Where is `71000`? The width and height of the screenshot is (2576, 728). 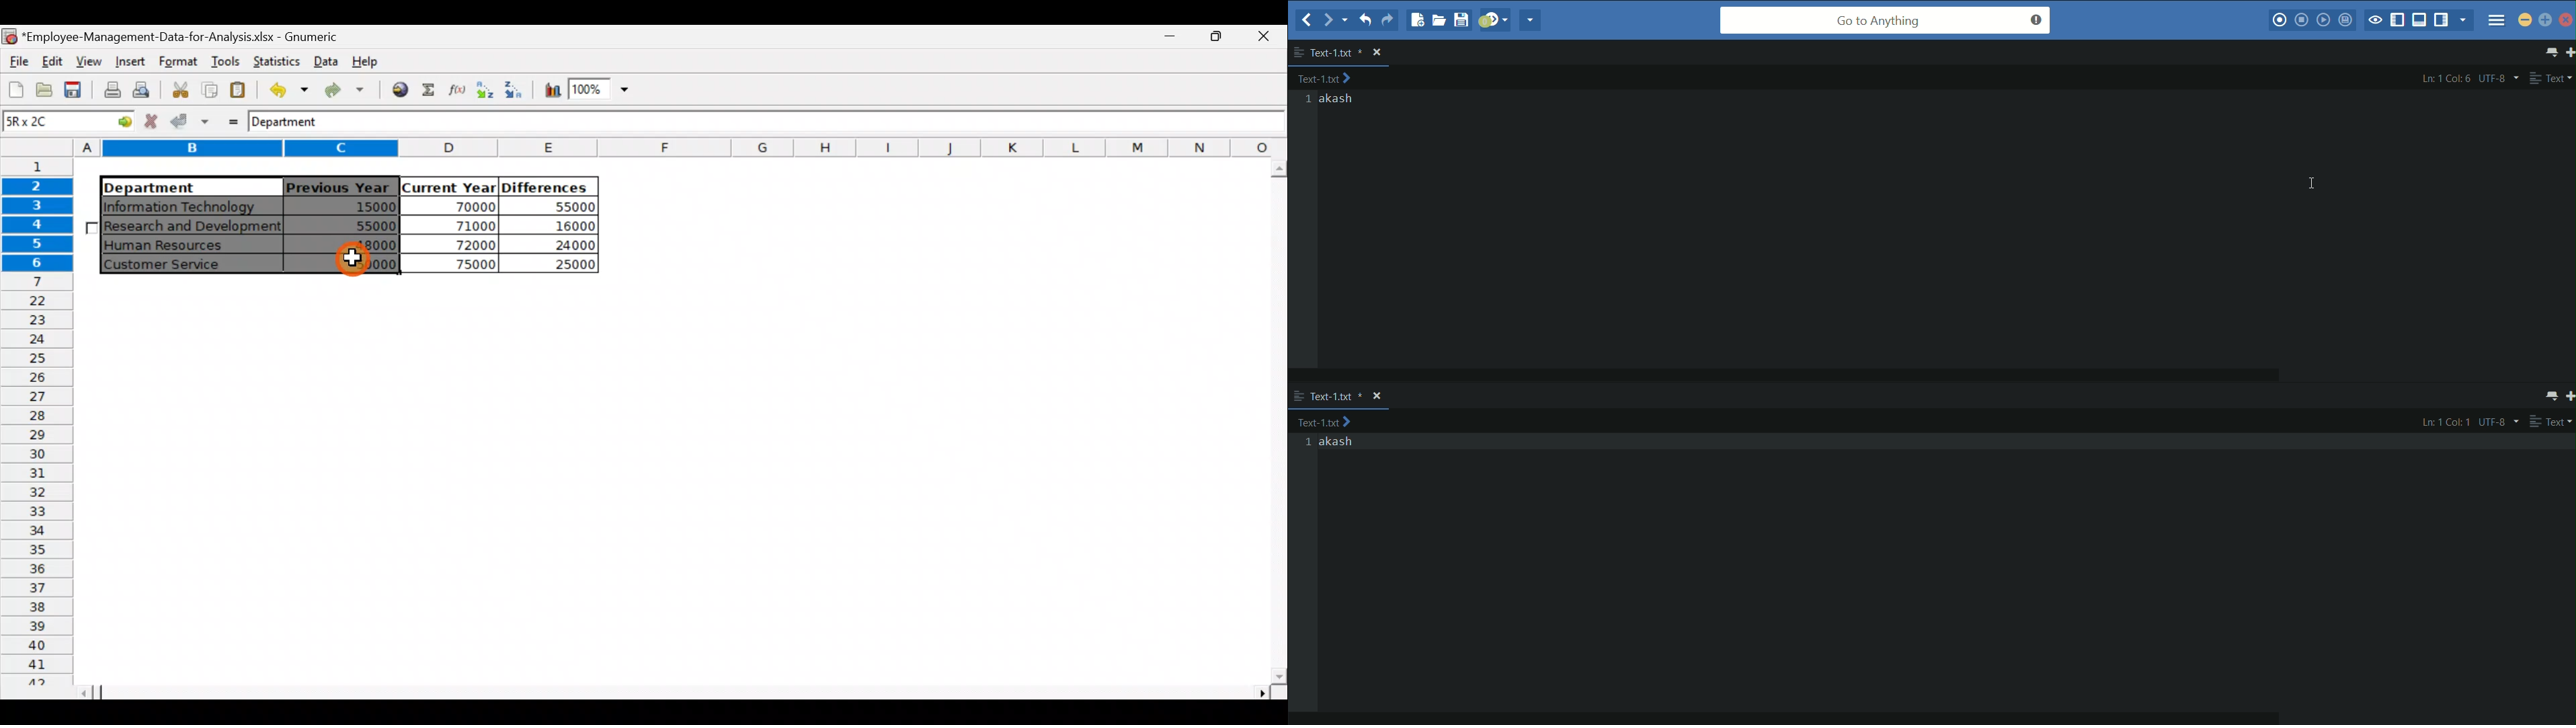 71000 is located at coordinates (464, 225).